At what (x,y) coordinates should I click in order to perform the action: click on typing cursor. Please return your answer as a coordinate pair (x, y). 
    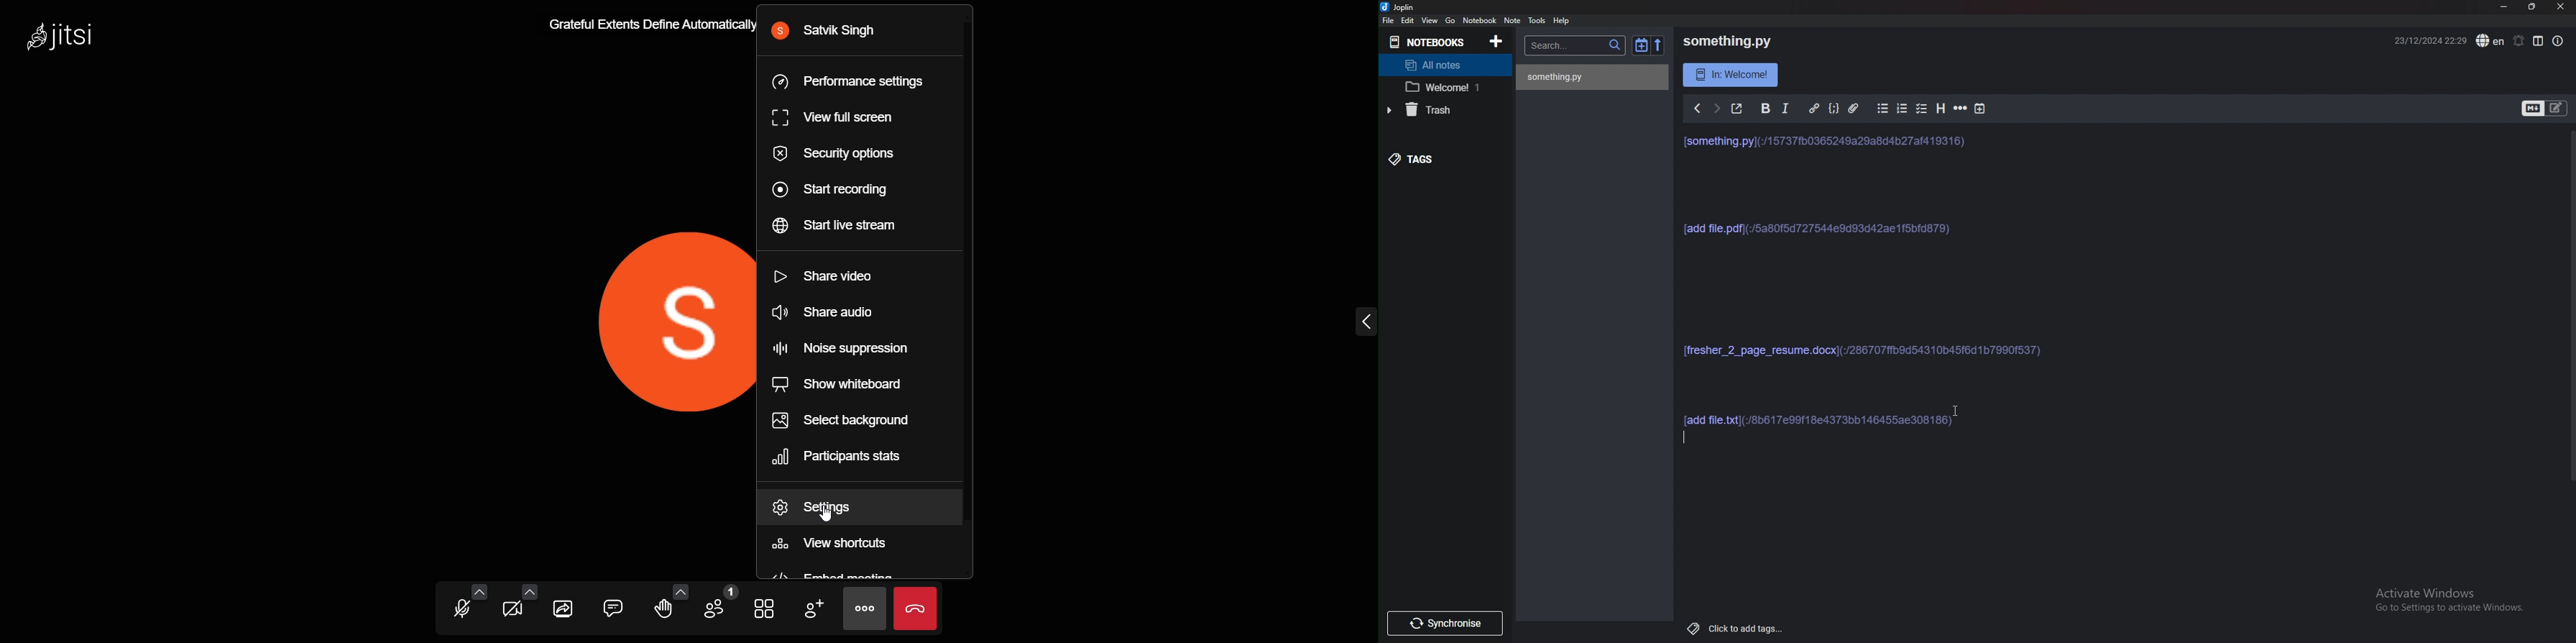
    Looking at the image, I should click on (1689, 438).